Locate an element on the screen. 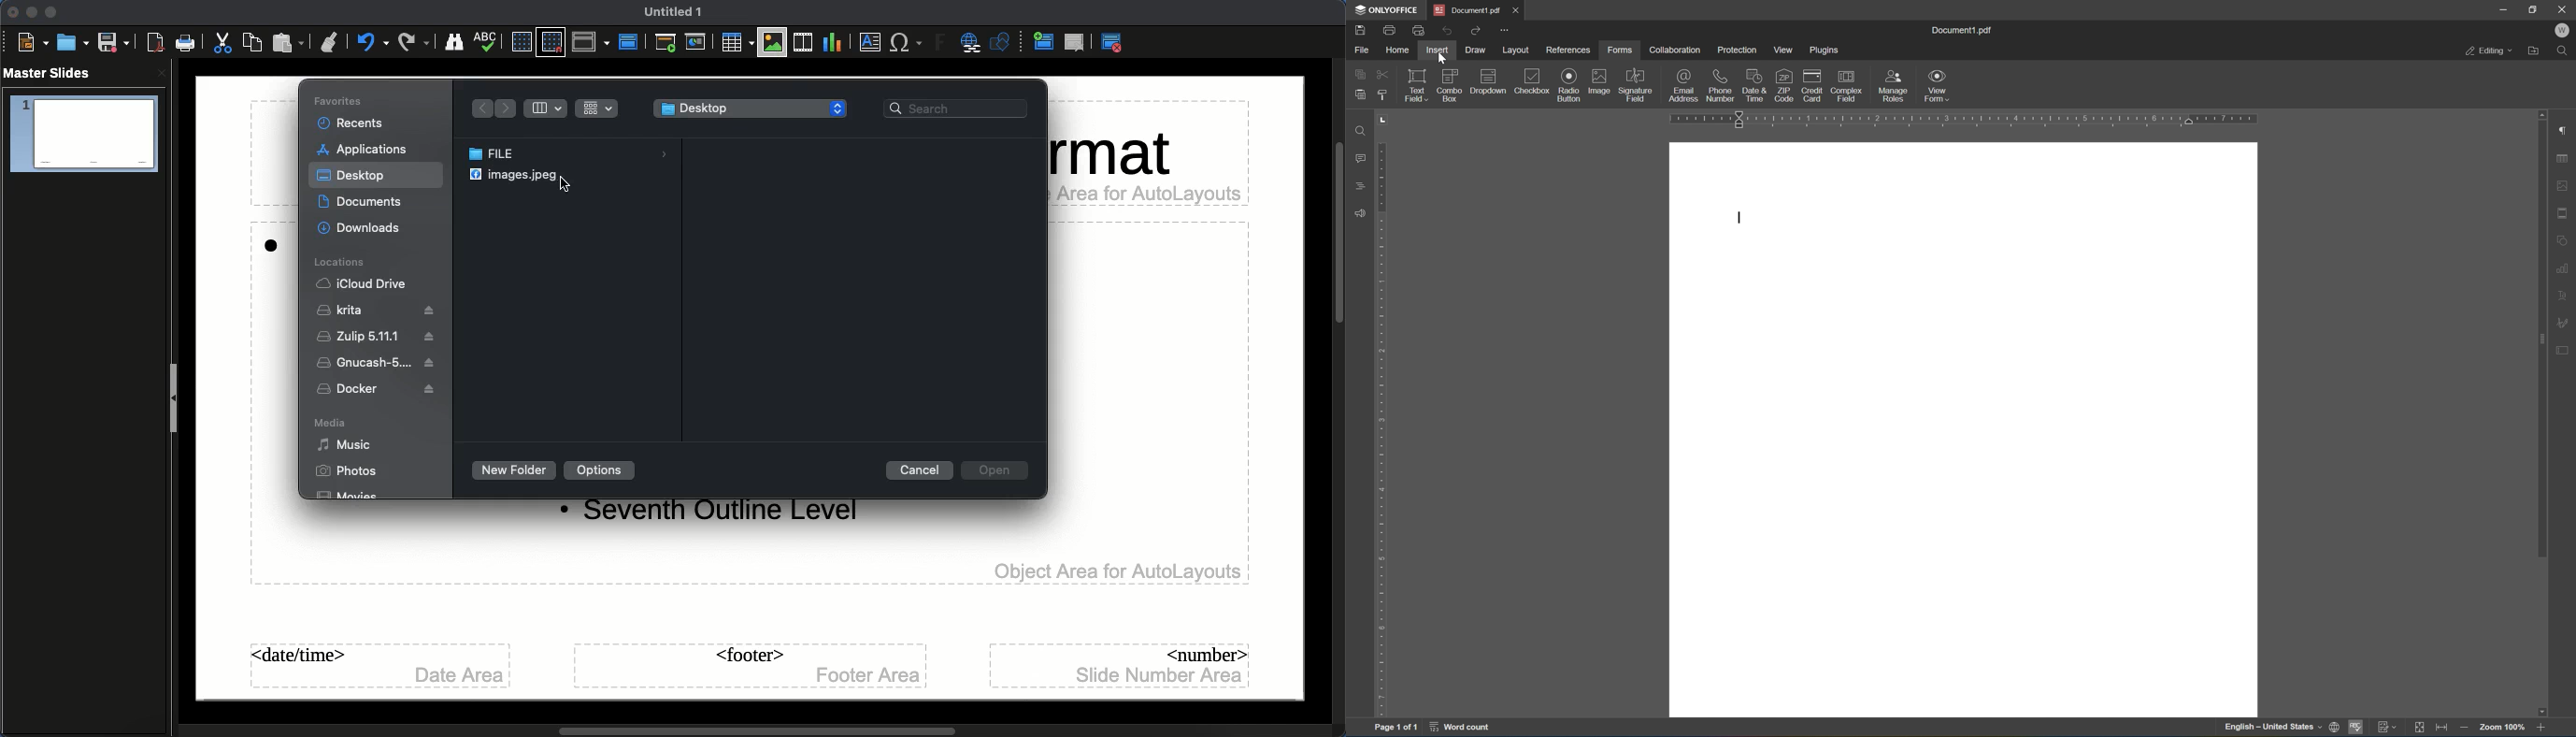 The image size is (2576, 756). cursor is located at coordinates (1442, 59).